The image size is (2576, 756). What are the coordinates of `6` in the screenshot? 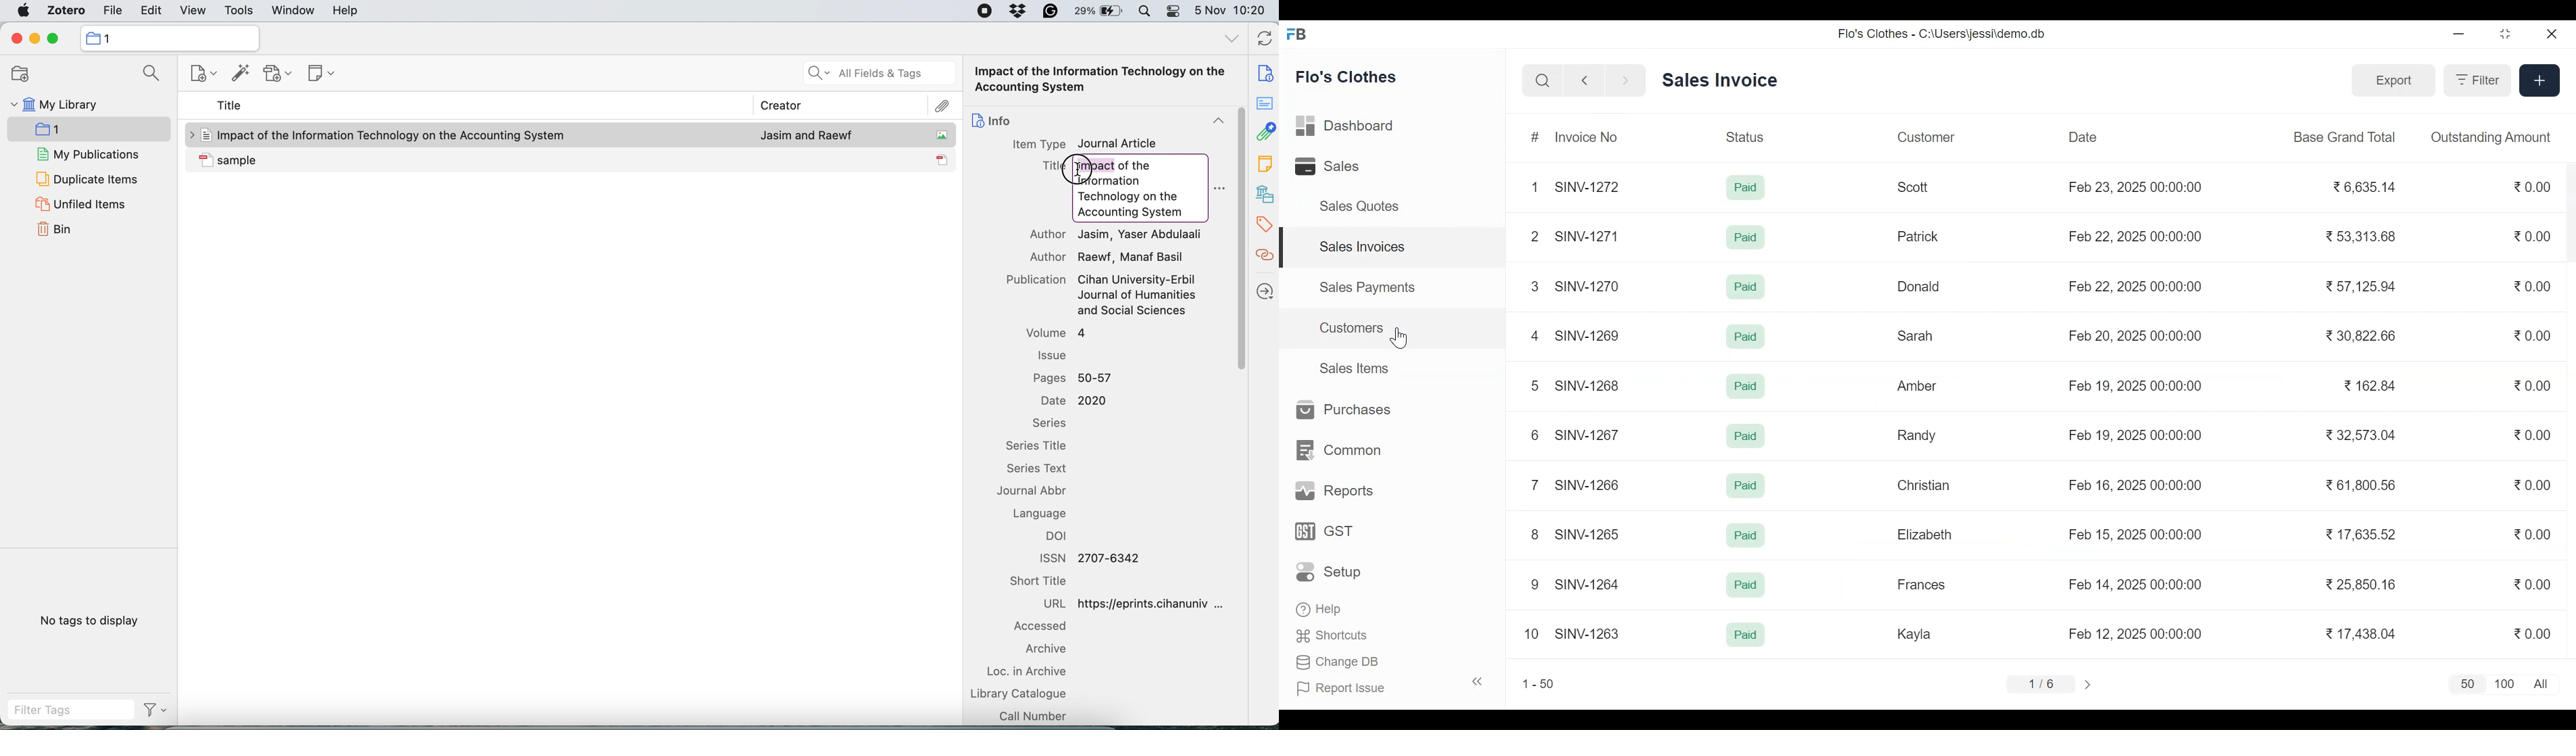 It's located at (1536, 435).